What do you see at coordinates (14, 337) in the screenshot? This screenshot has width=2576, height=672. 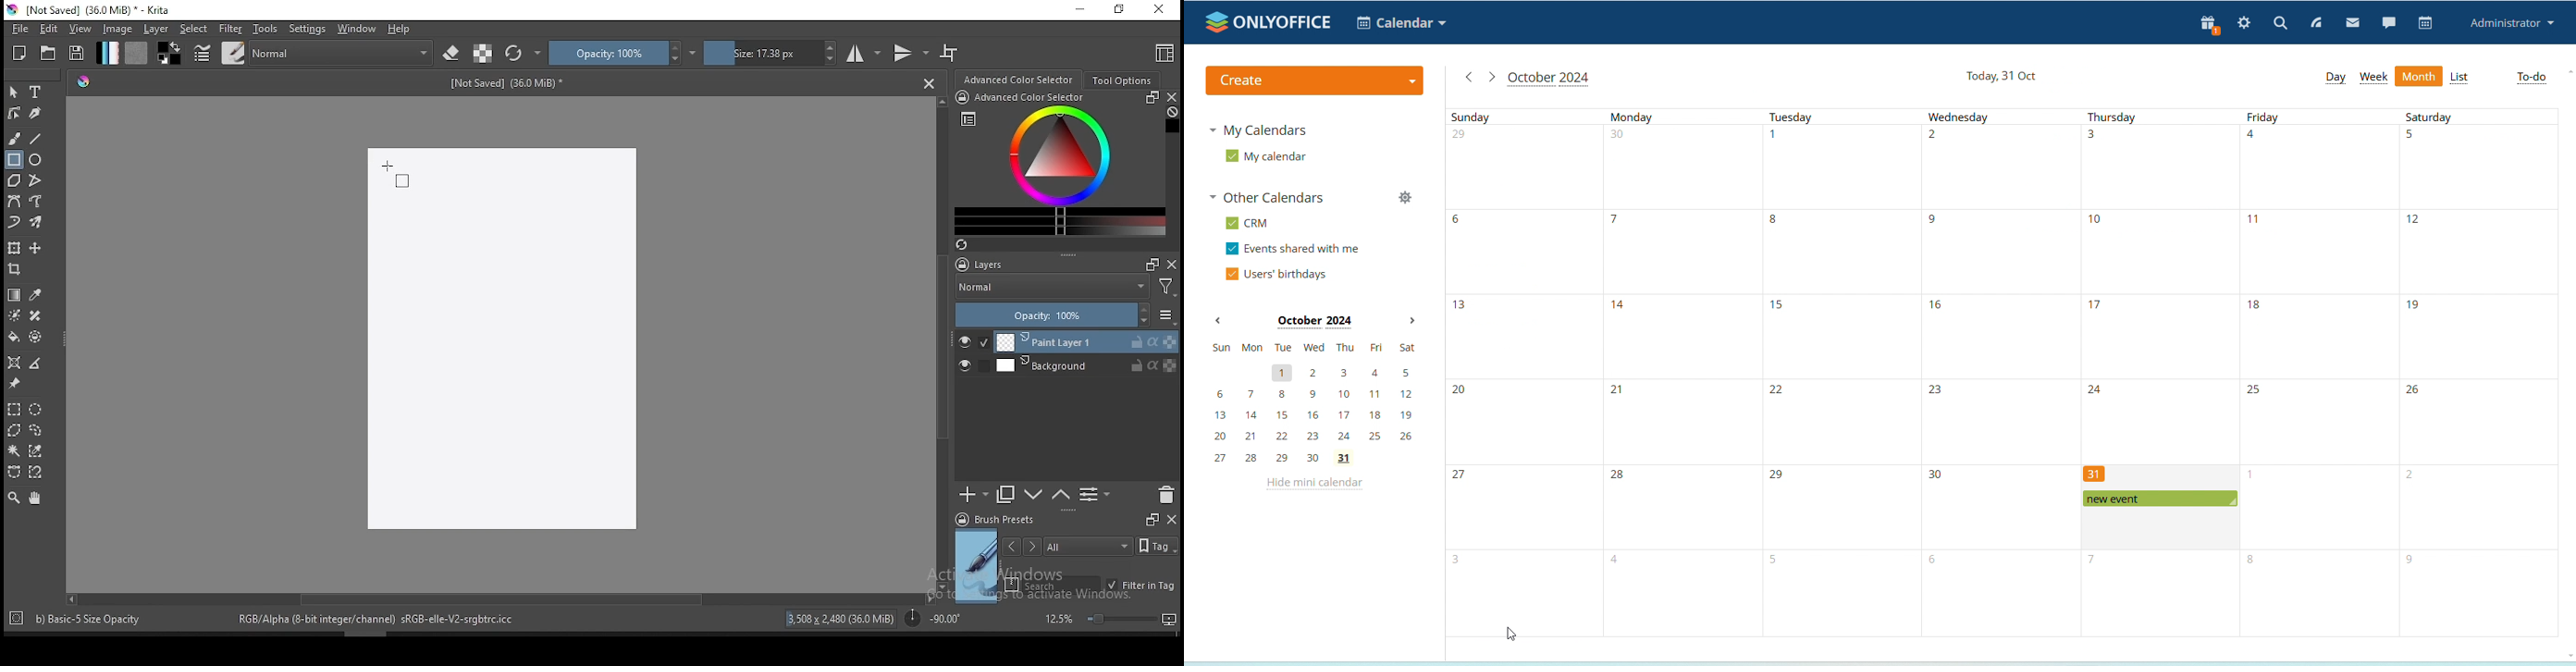 I see `paint bucket tool` at bounding box center [14, 337].